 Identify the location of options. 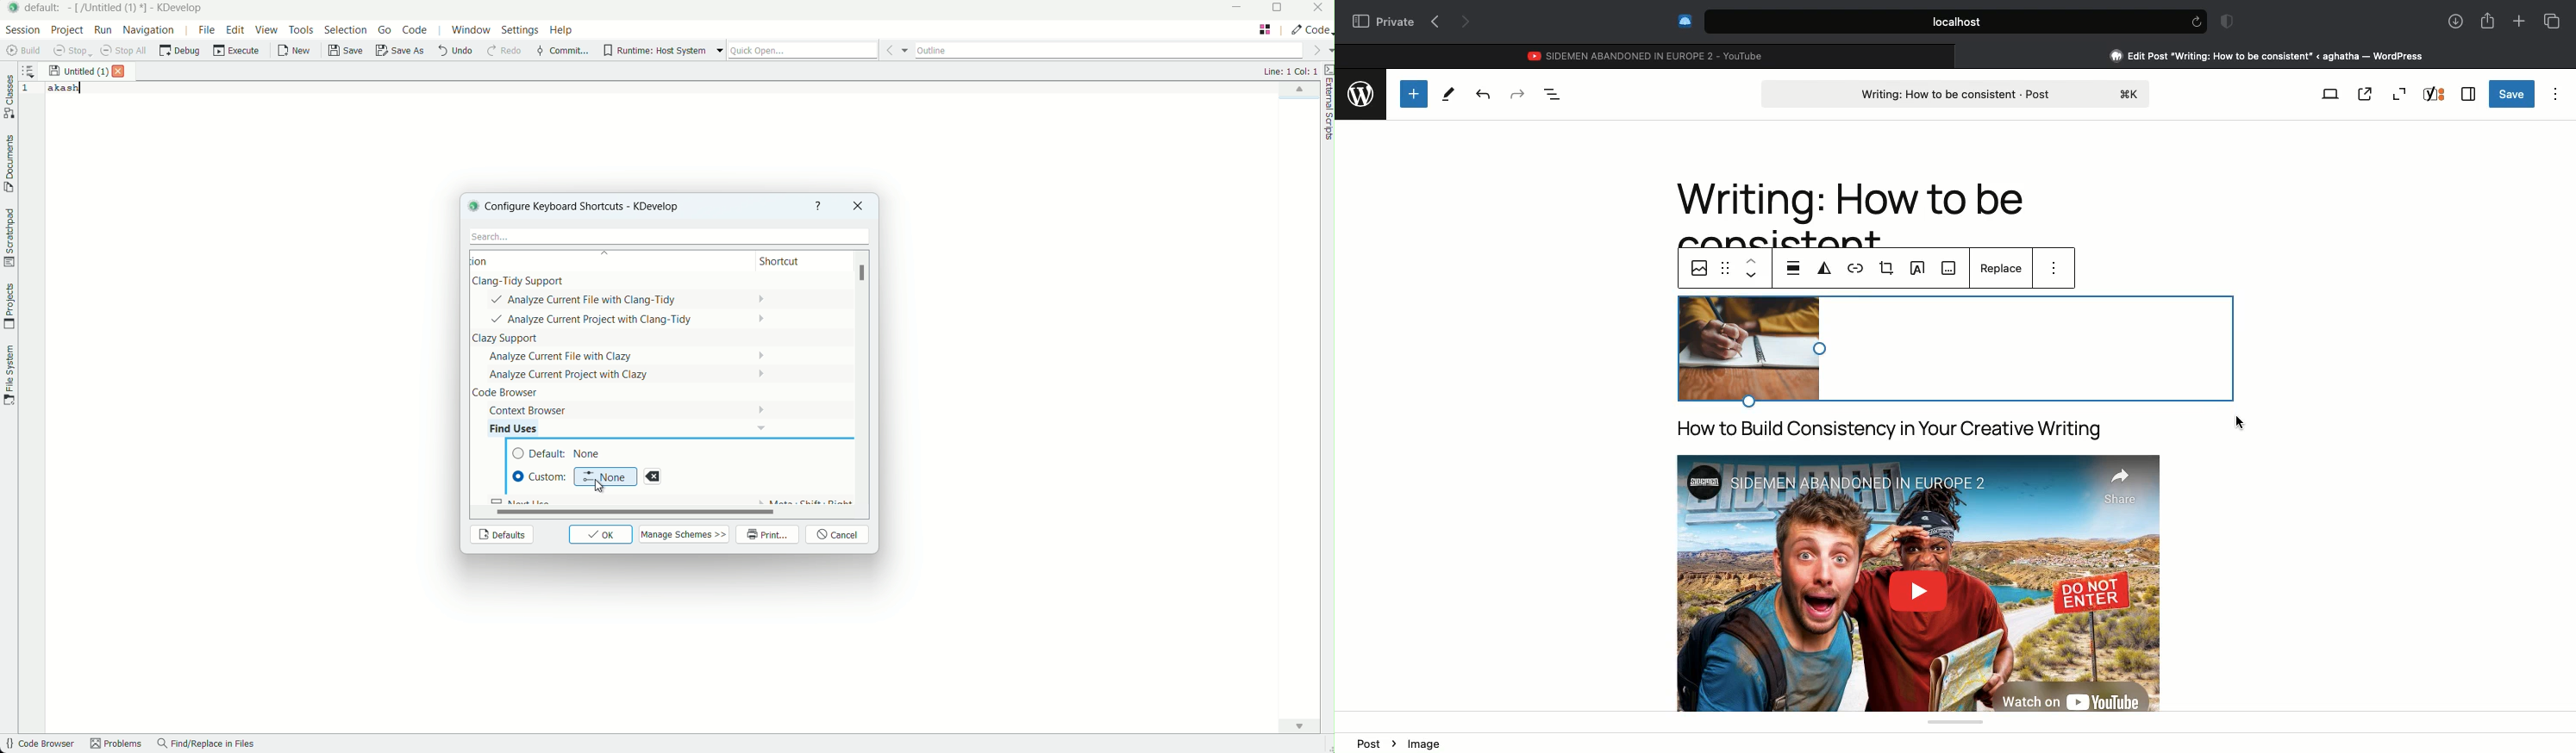
(1725, 269).